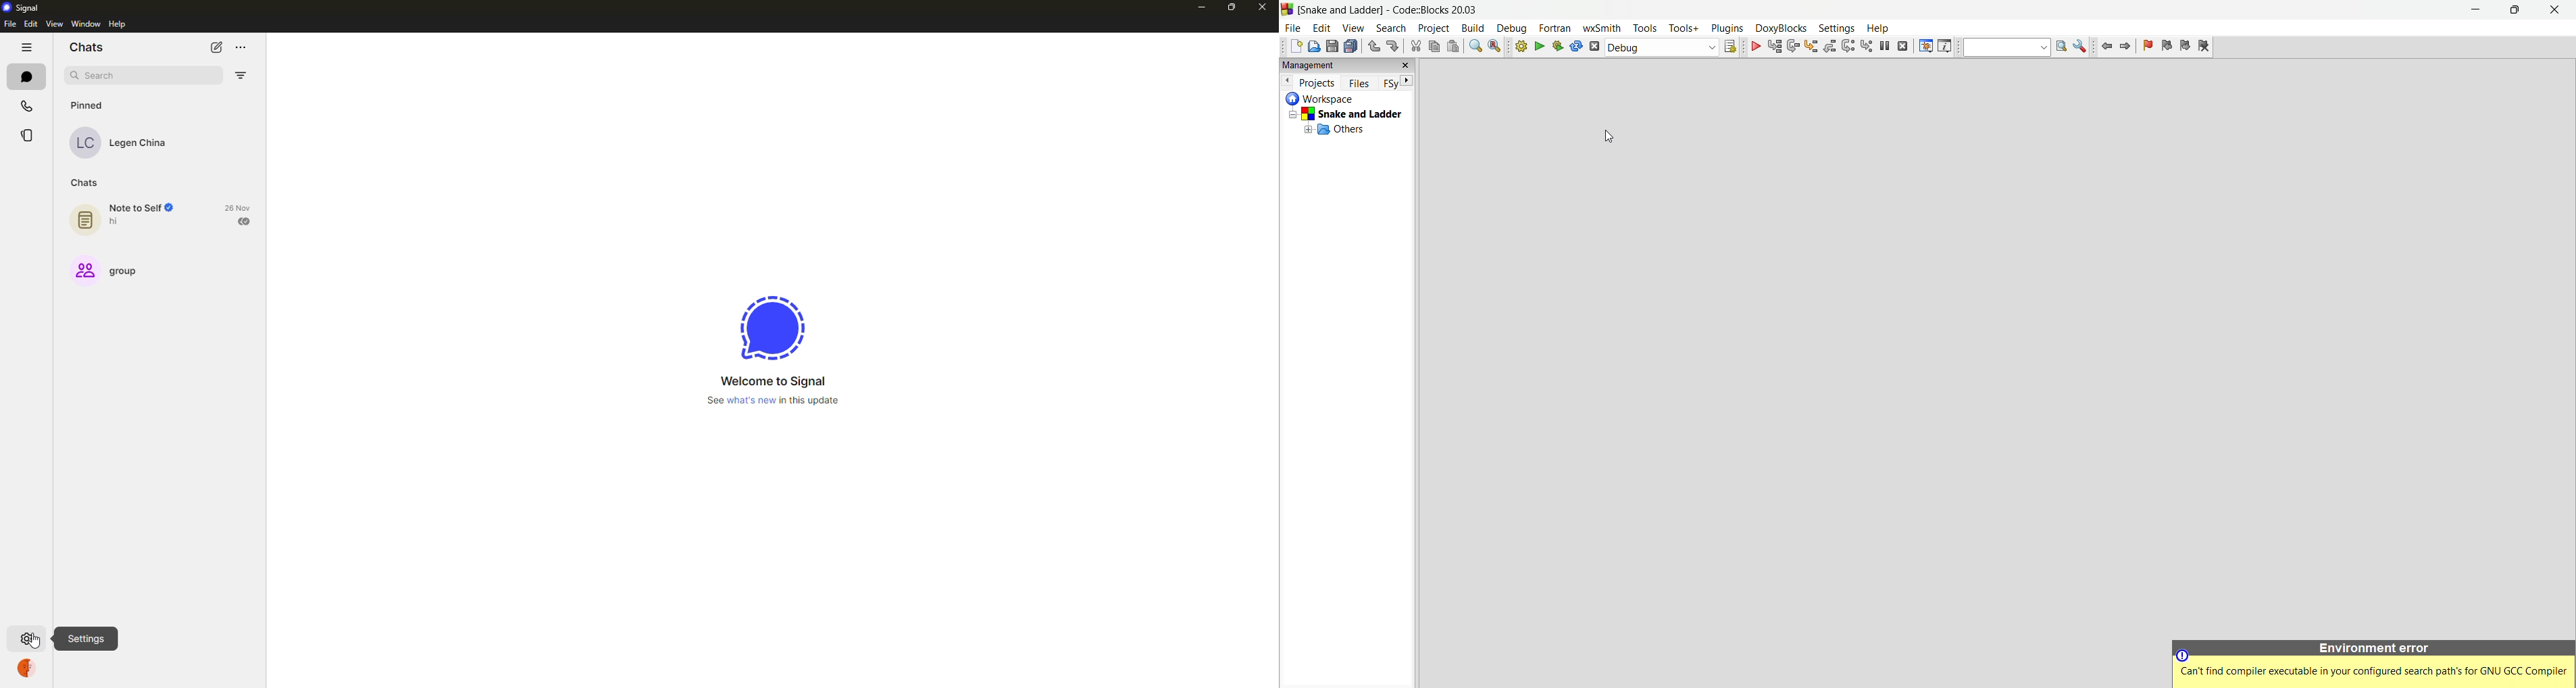 Image resolution: width=2576 pixels, height=700 pixels. What do you see at coordinates (26, 76) in the screenshot?
I see `chats` at bounding box center [26, 76].